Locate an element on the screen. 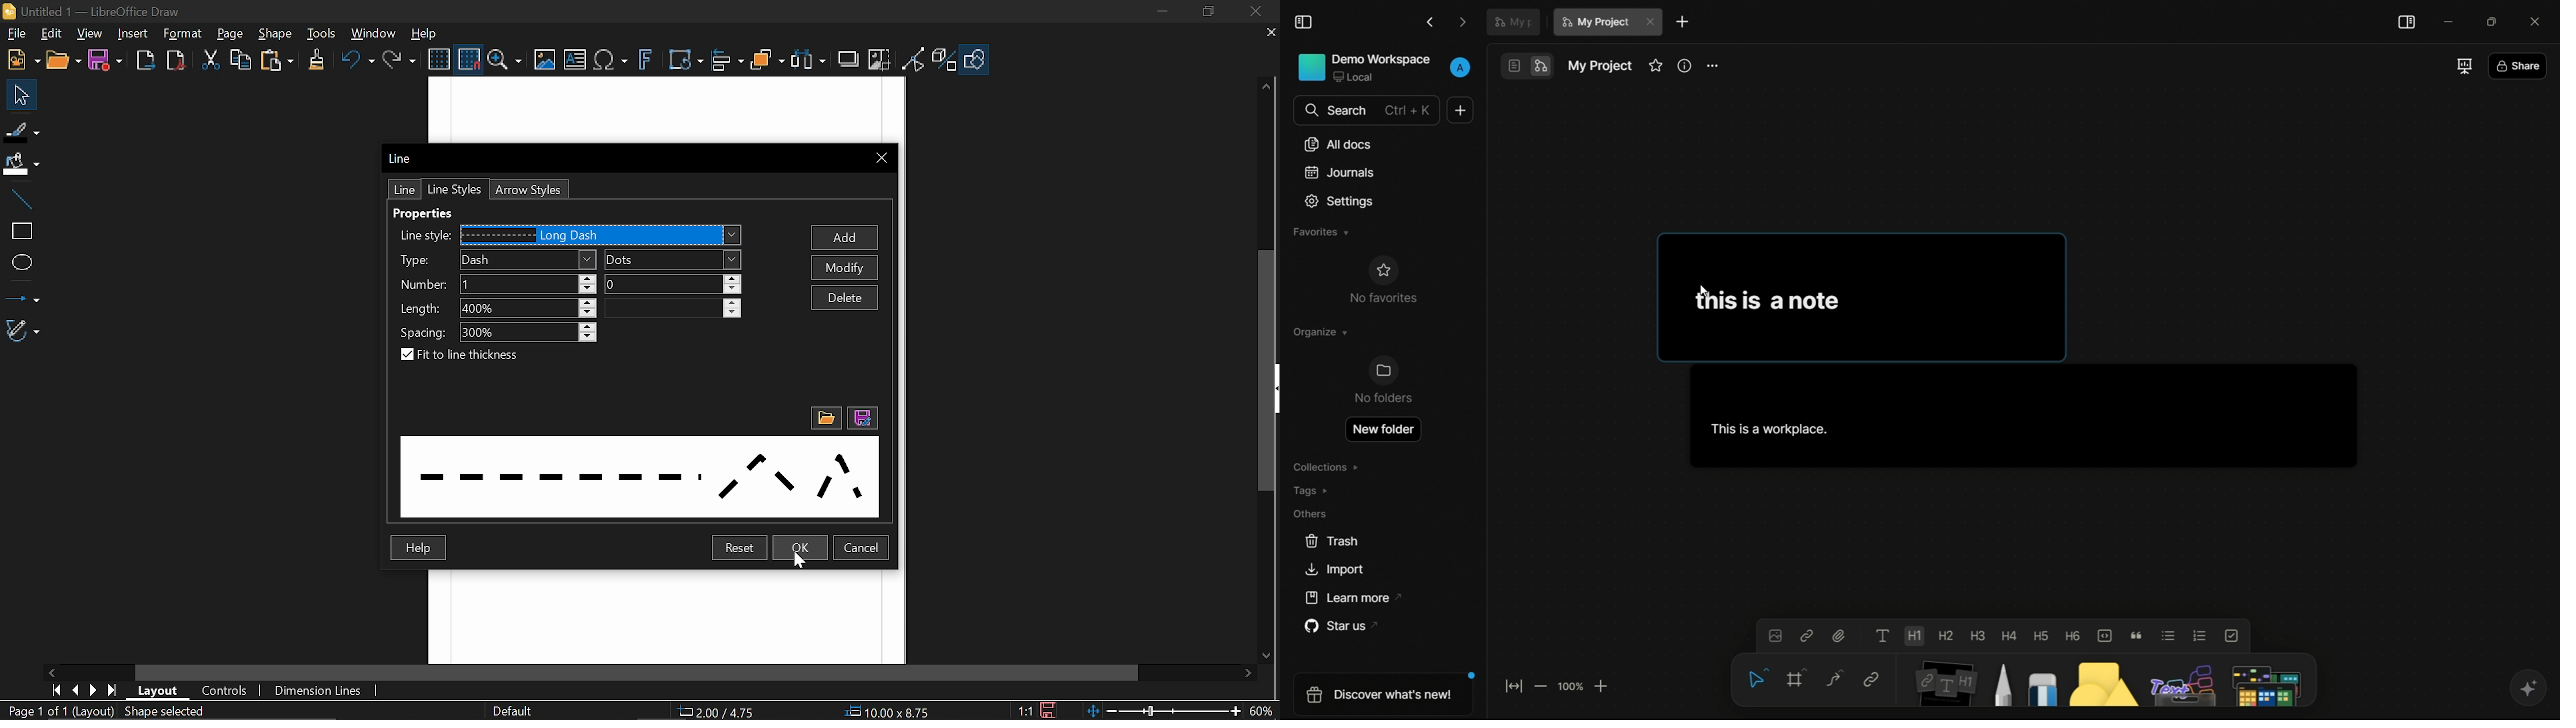 This screenshot has width=2576, height=728. full screen is located at coordinates (2463, 67).